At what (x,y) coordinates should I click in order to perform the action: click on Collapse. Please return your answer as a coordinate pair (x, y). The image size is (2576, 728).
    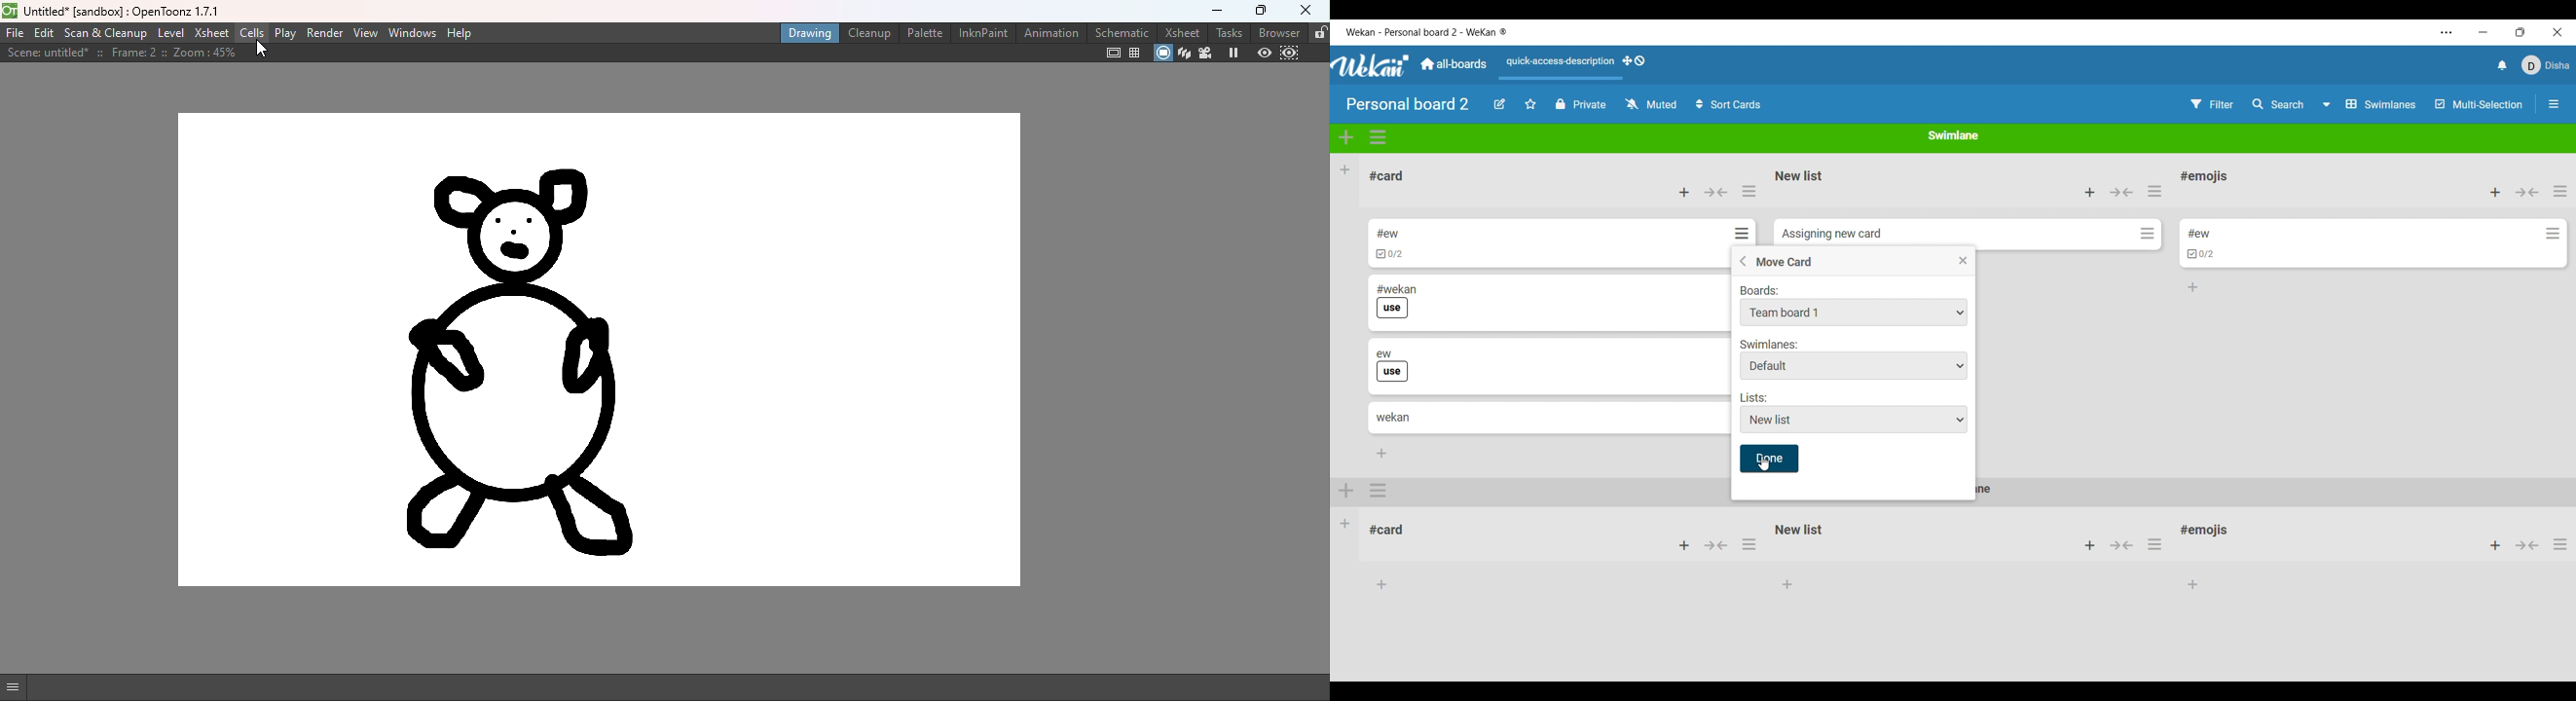
    Looking at the image, I should click on (2527, 192).